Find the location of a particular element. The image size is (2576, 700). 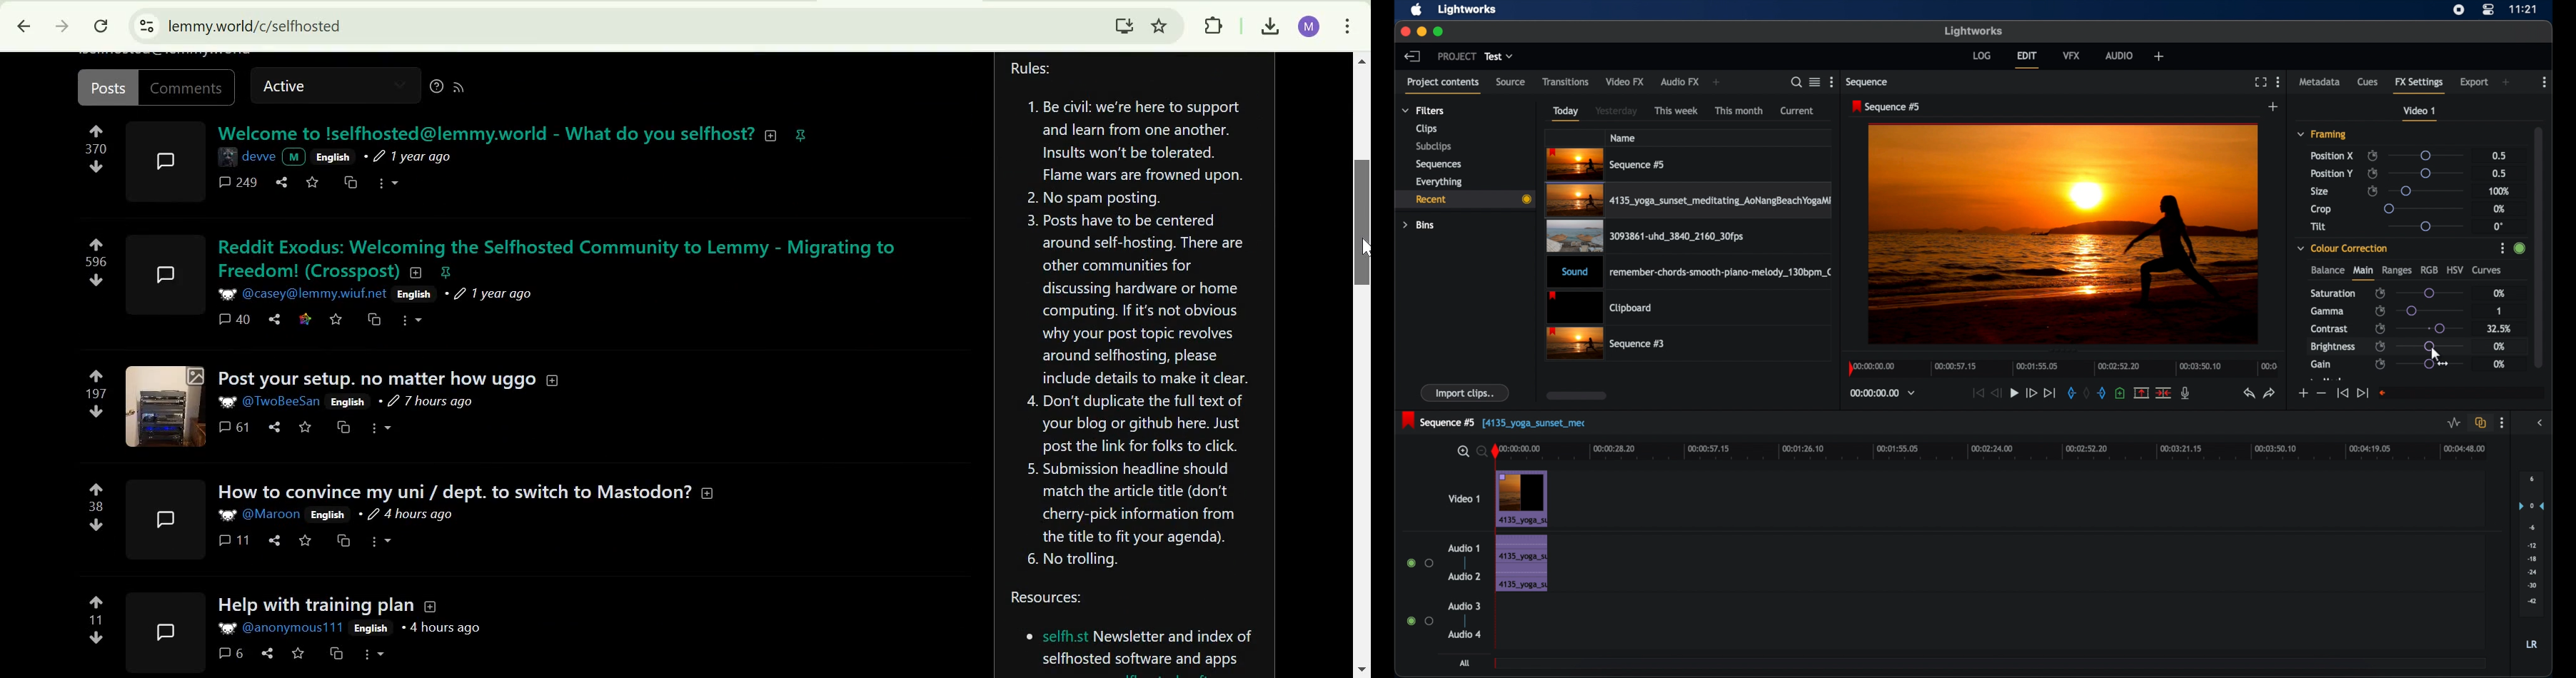

save is located at coordinates (312, 183).